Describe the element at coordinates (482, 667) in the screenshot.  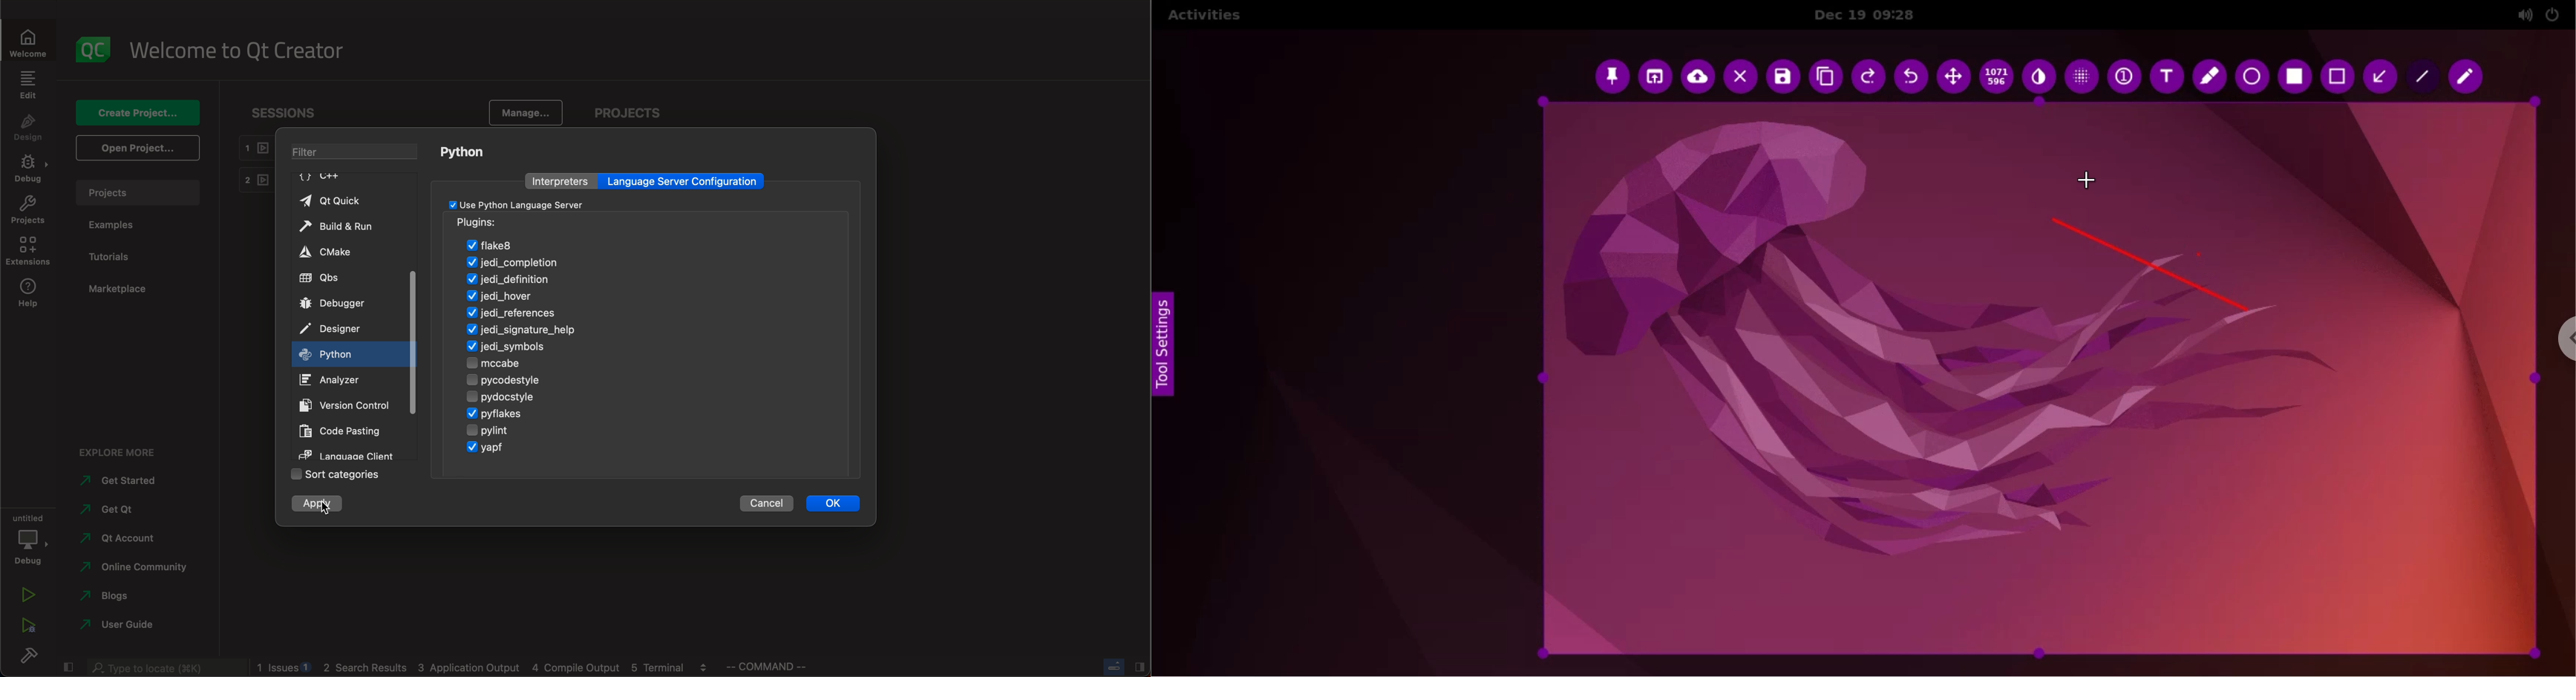
I see `logs` at that location.